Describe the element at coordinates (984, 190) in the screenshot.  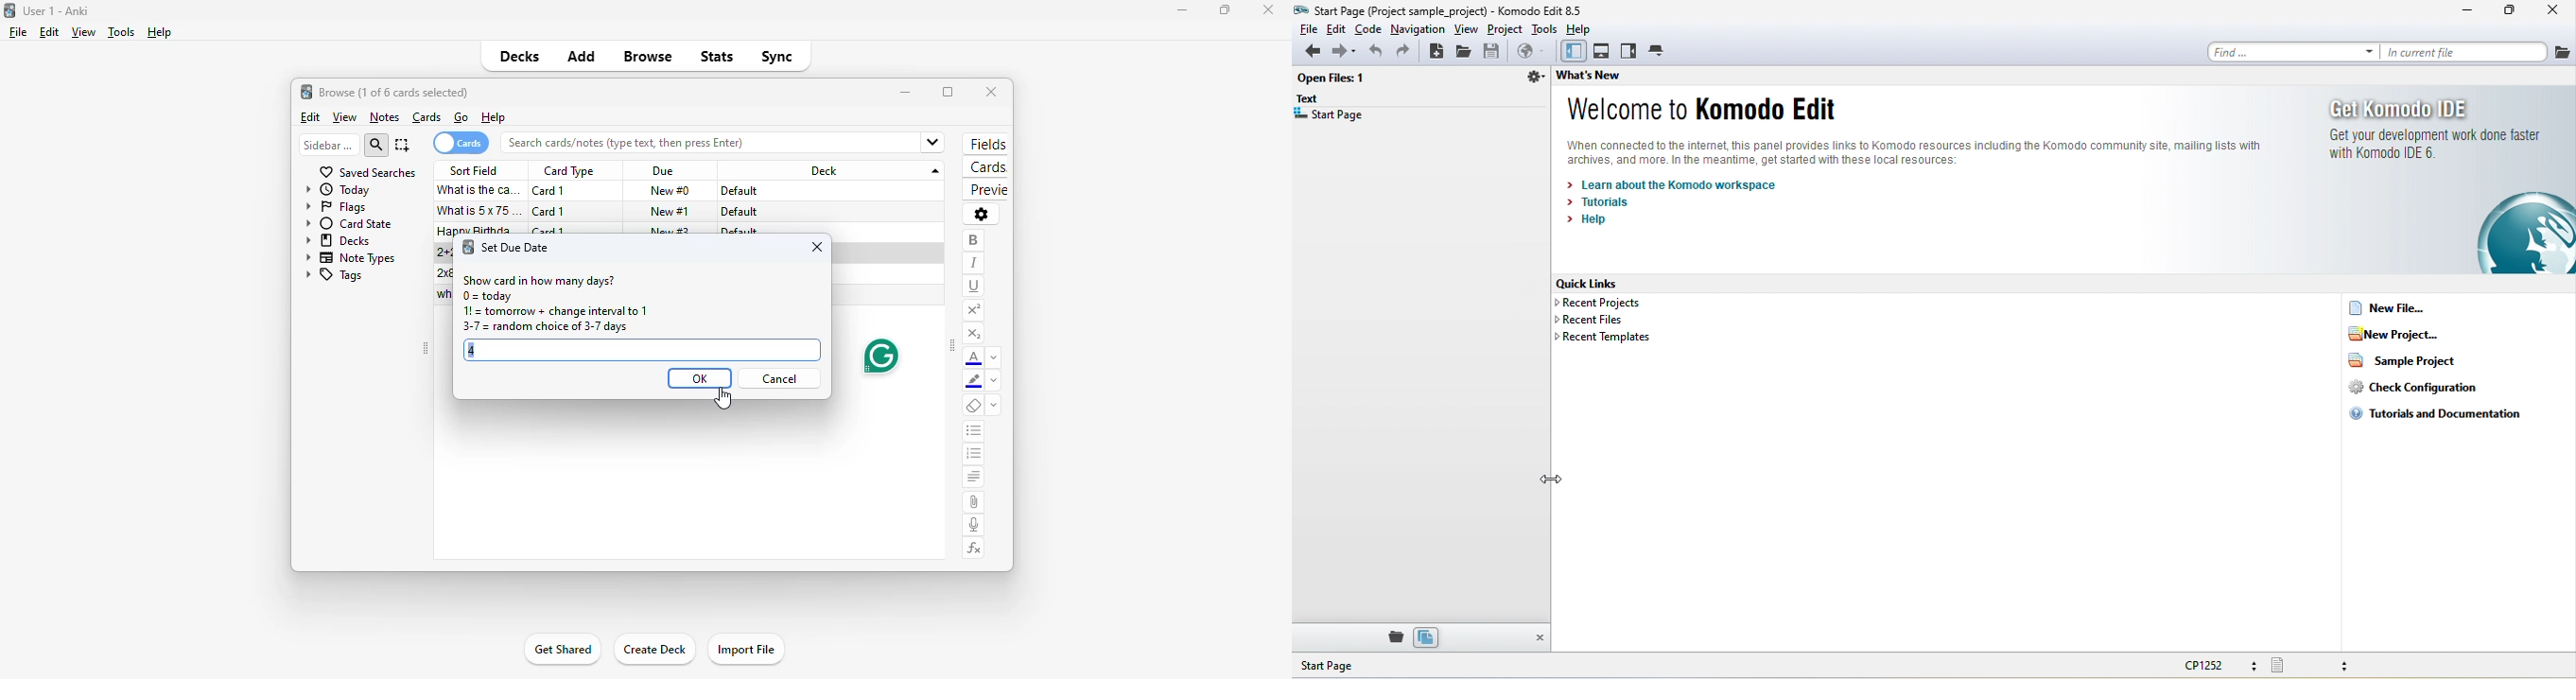
I see `preview` at that location.